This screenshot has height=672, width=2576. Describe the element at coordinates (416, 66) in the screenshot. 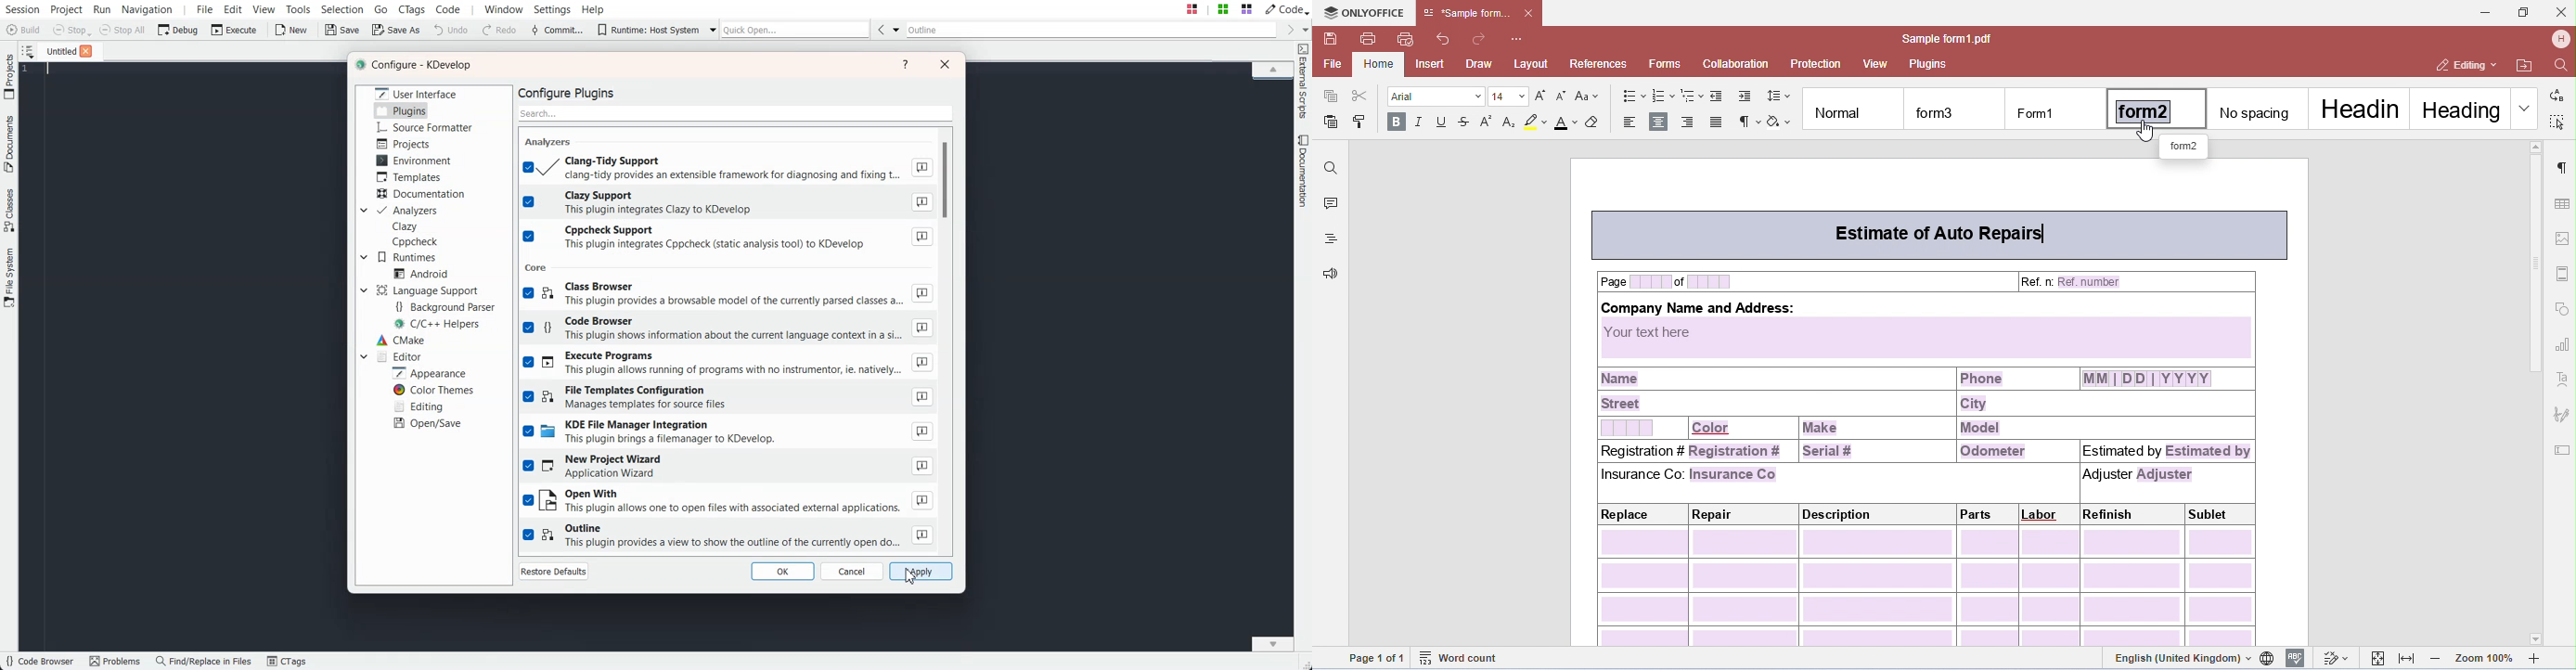

I see `Text` at that location.